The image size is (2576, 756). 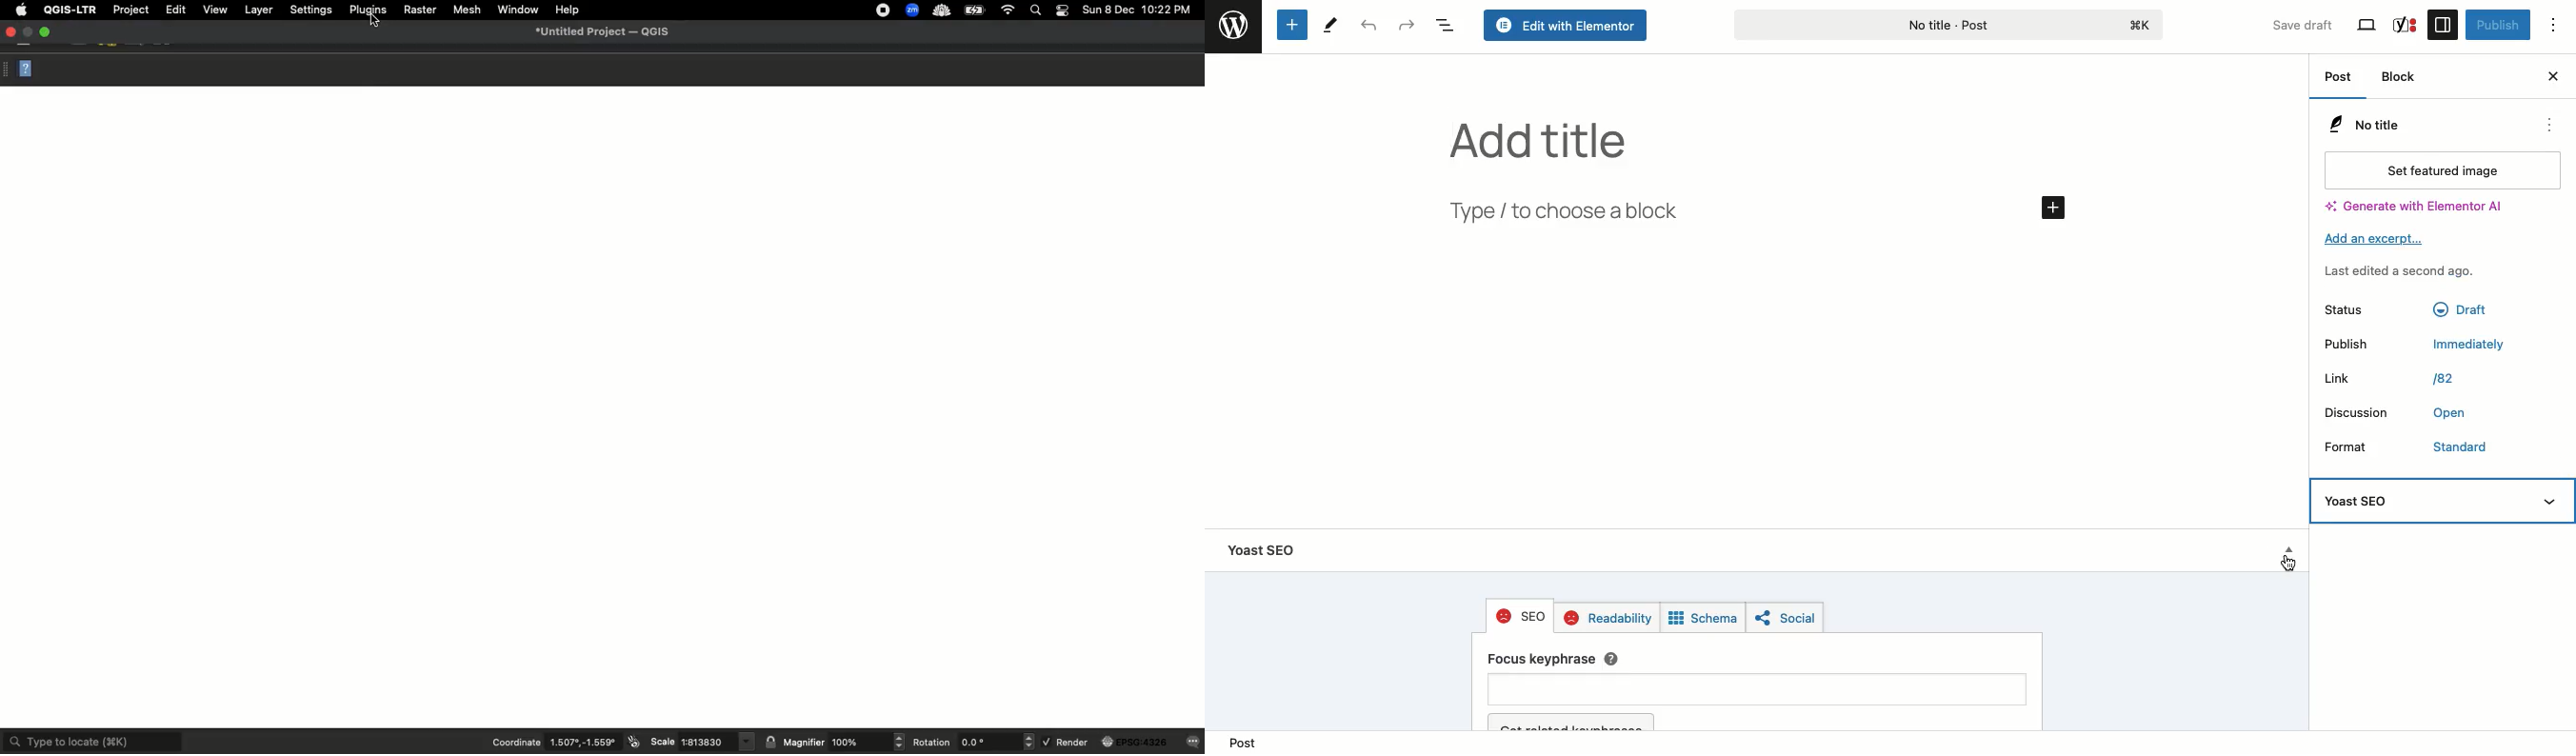 I want to click on Help, so click(x=567, y=10).